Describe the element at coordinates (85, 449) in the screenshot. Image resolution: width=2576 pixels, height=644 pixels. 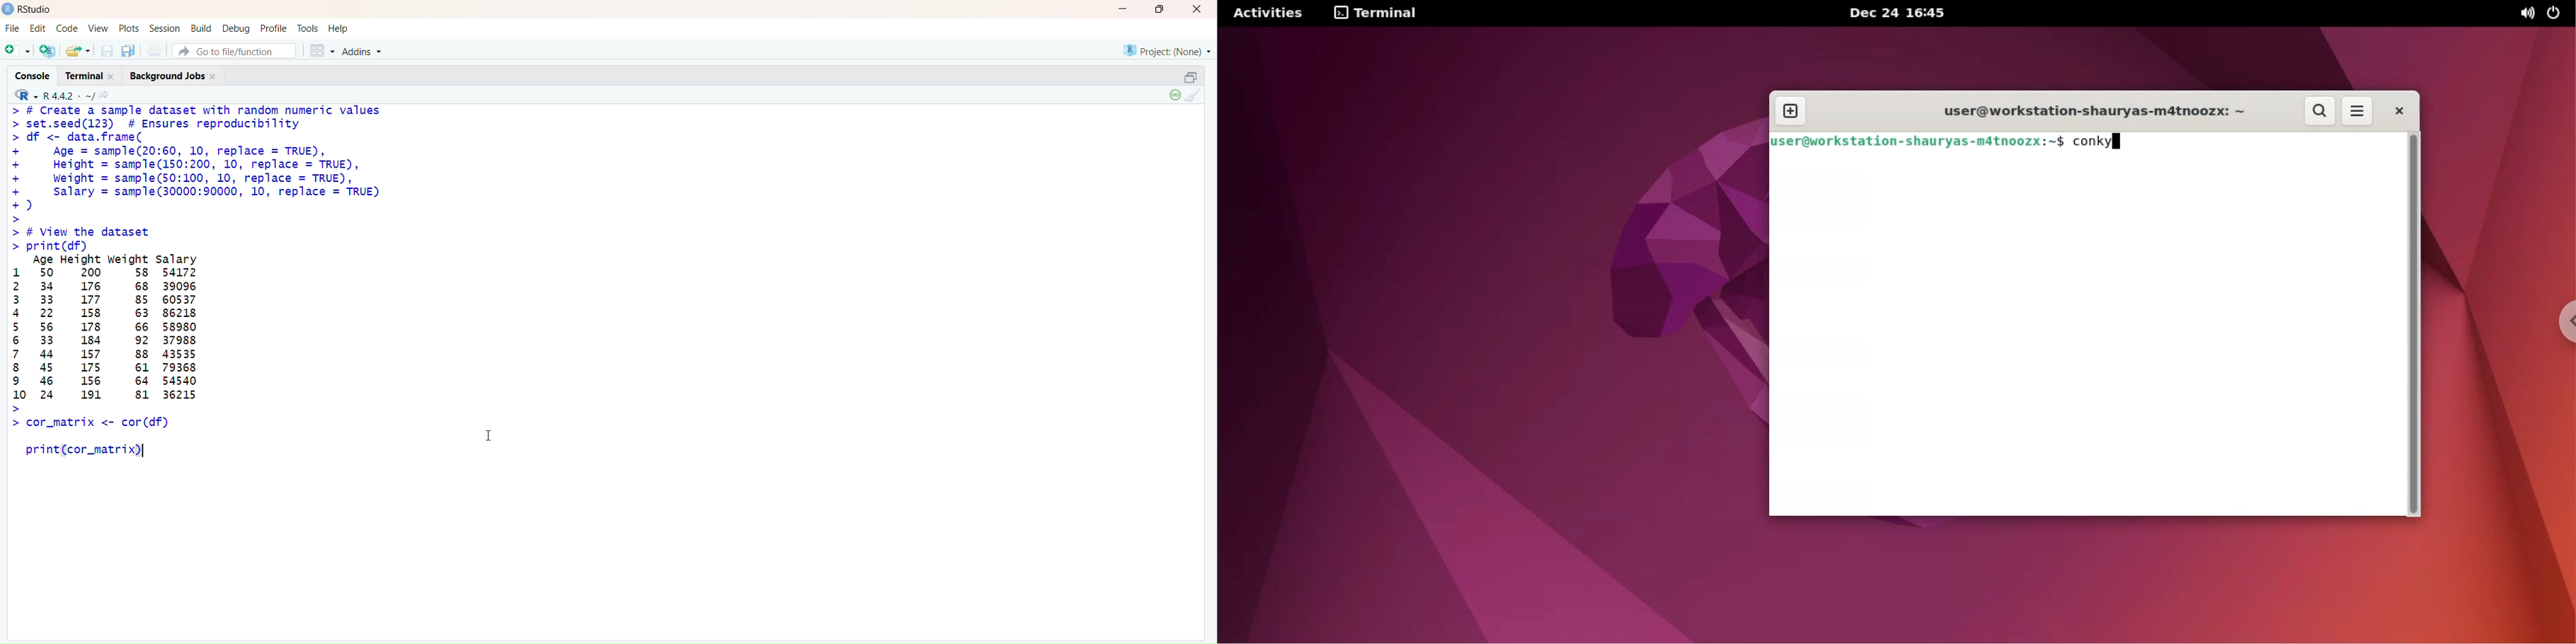
I see `print(cor_matrix)|` at that location.